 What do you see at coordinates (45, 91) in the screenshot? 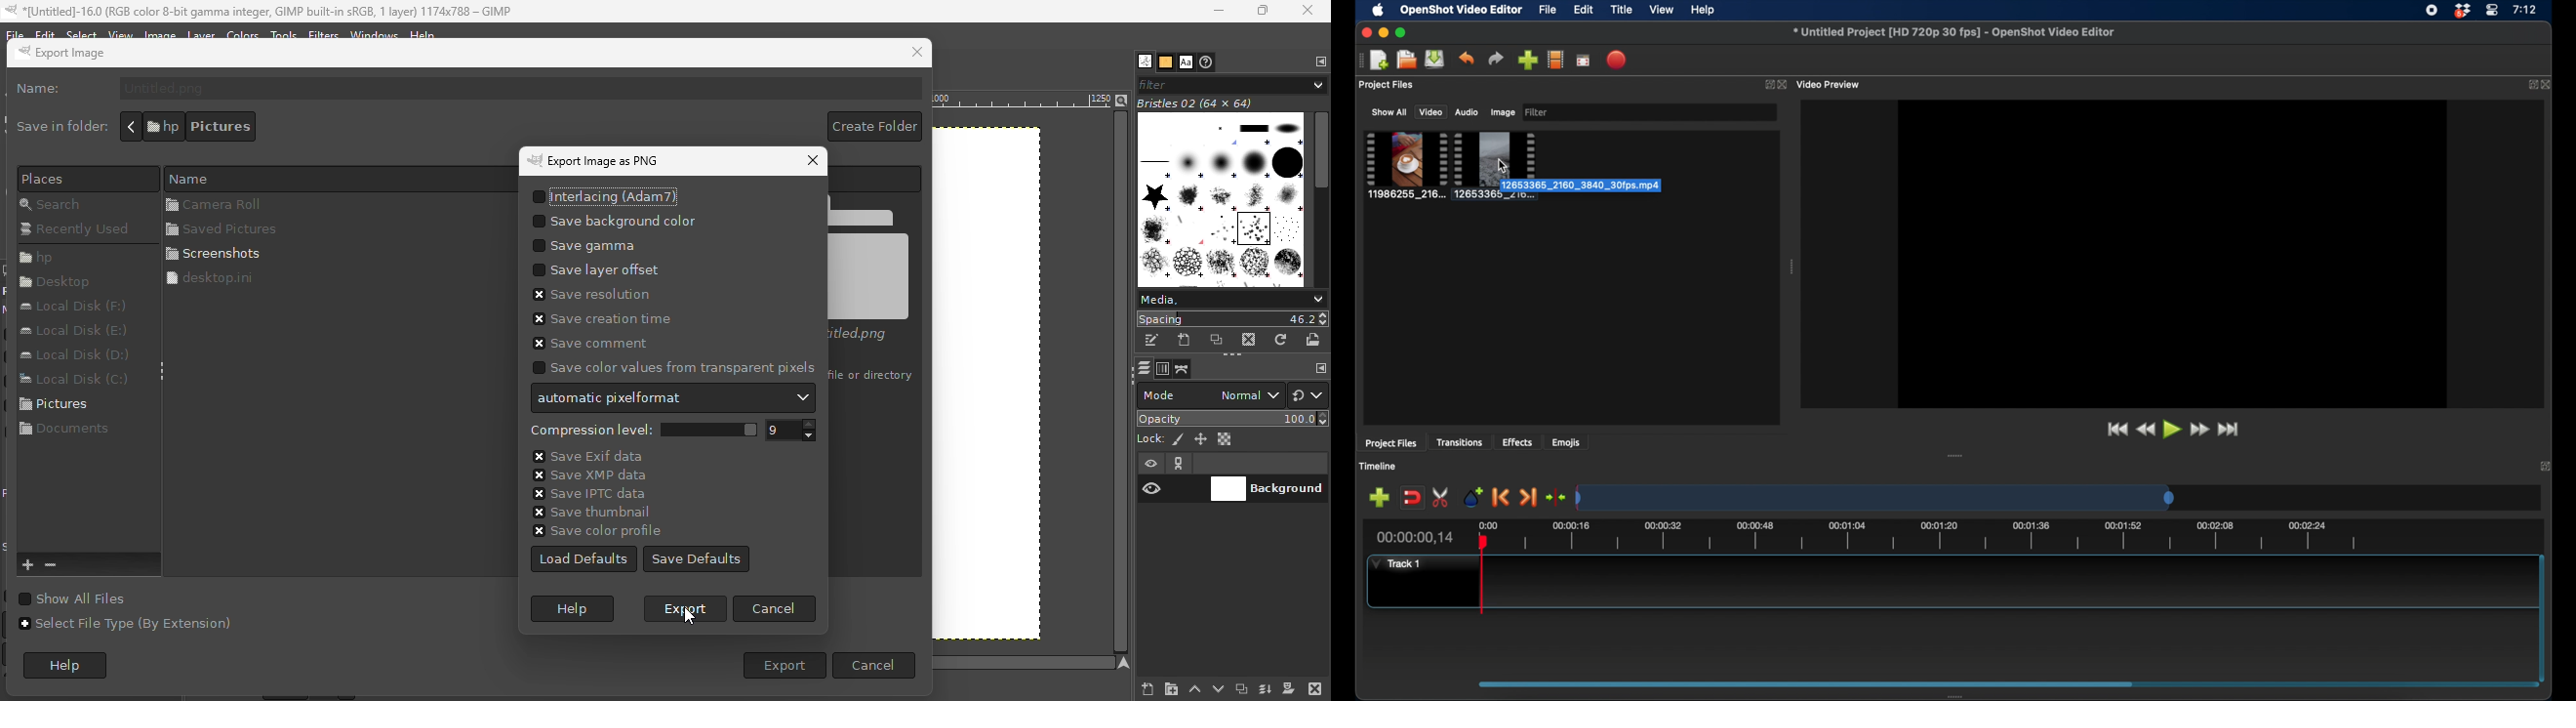
I see `Name:` at bounding box center [45, 91].